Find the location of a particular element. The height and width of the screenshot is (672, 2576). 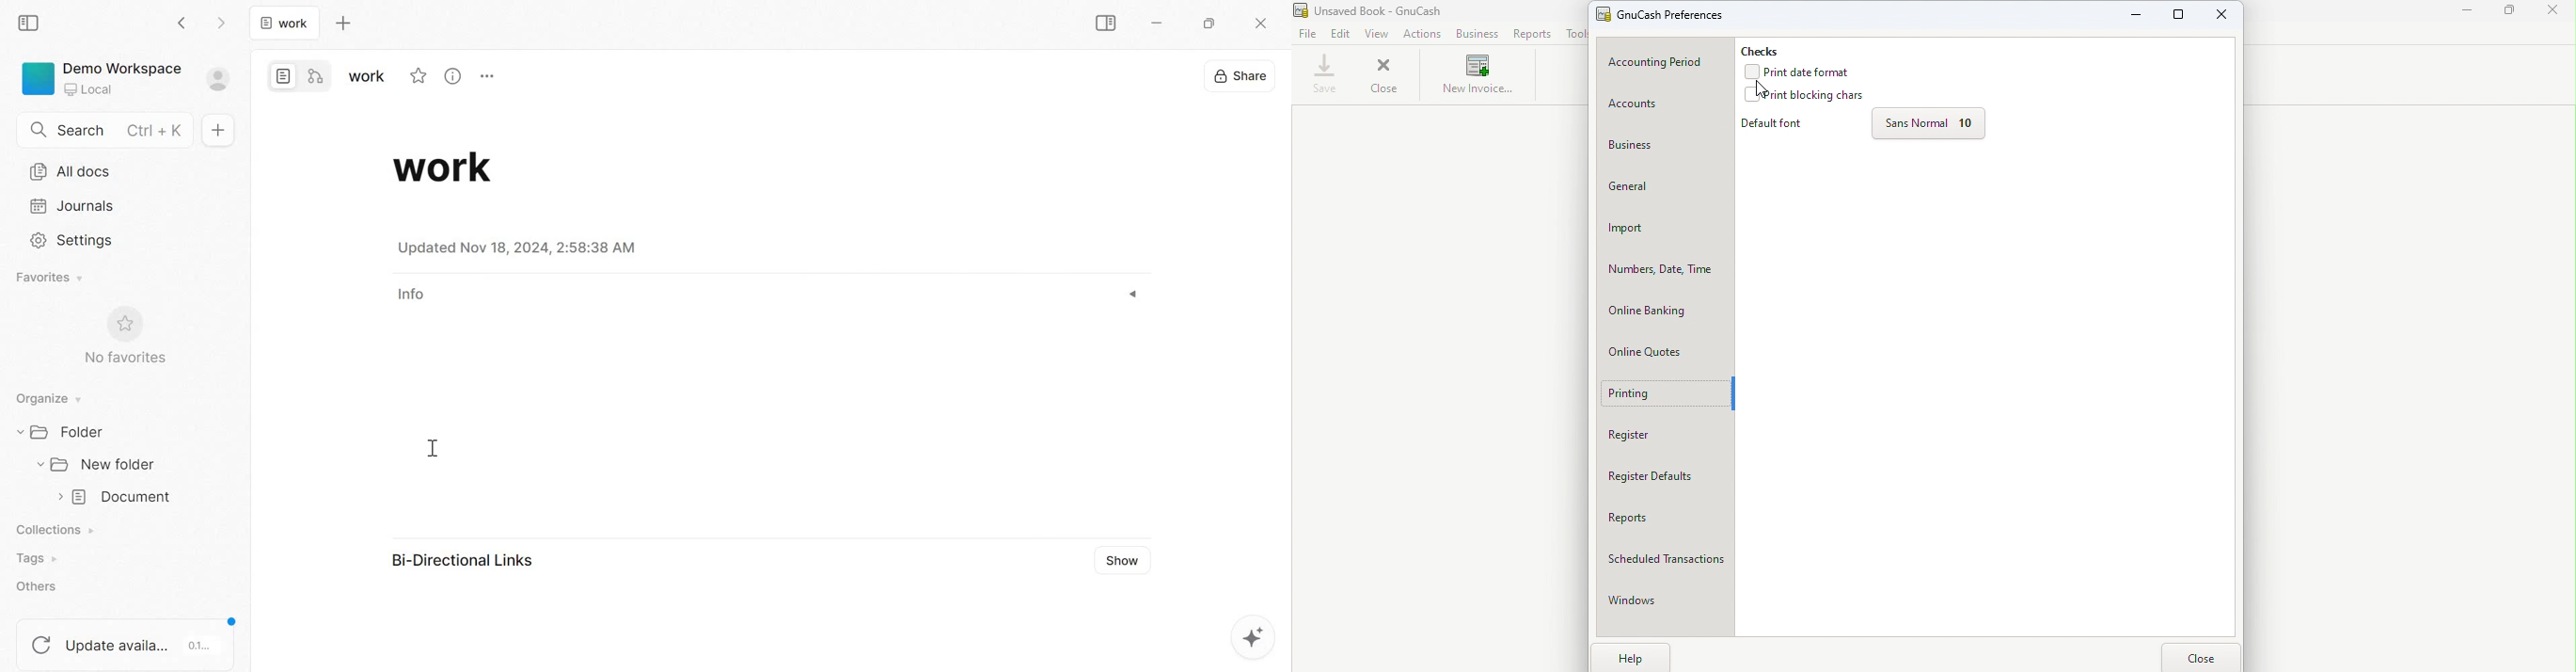

New folder is located at coordinates (97, 465).